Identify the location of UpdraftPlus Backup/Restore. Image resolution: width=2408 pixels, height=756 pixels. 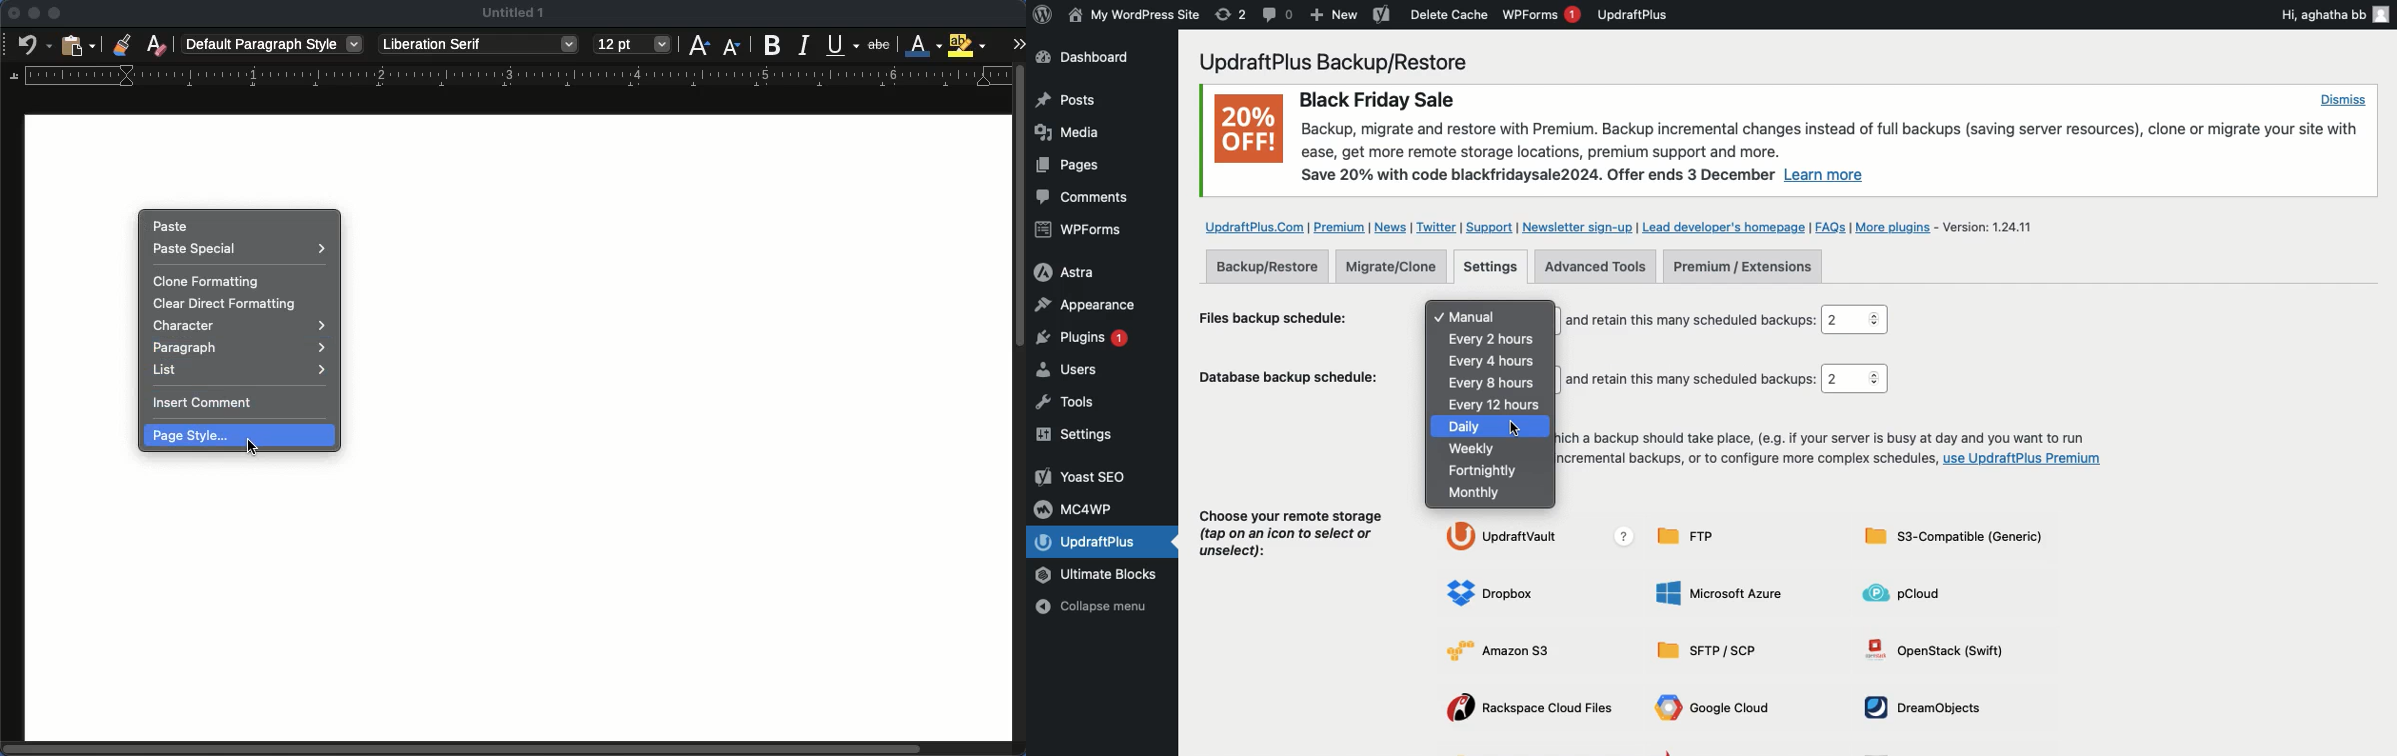
(1345, 62).